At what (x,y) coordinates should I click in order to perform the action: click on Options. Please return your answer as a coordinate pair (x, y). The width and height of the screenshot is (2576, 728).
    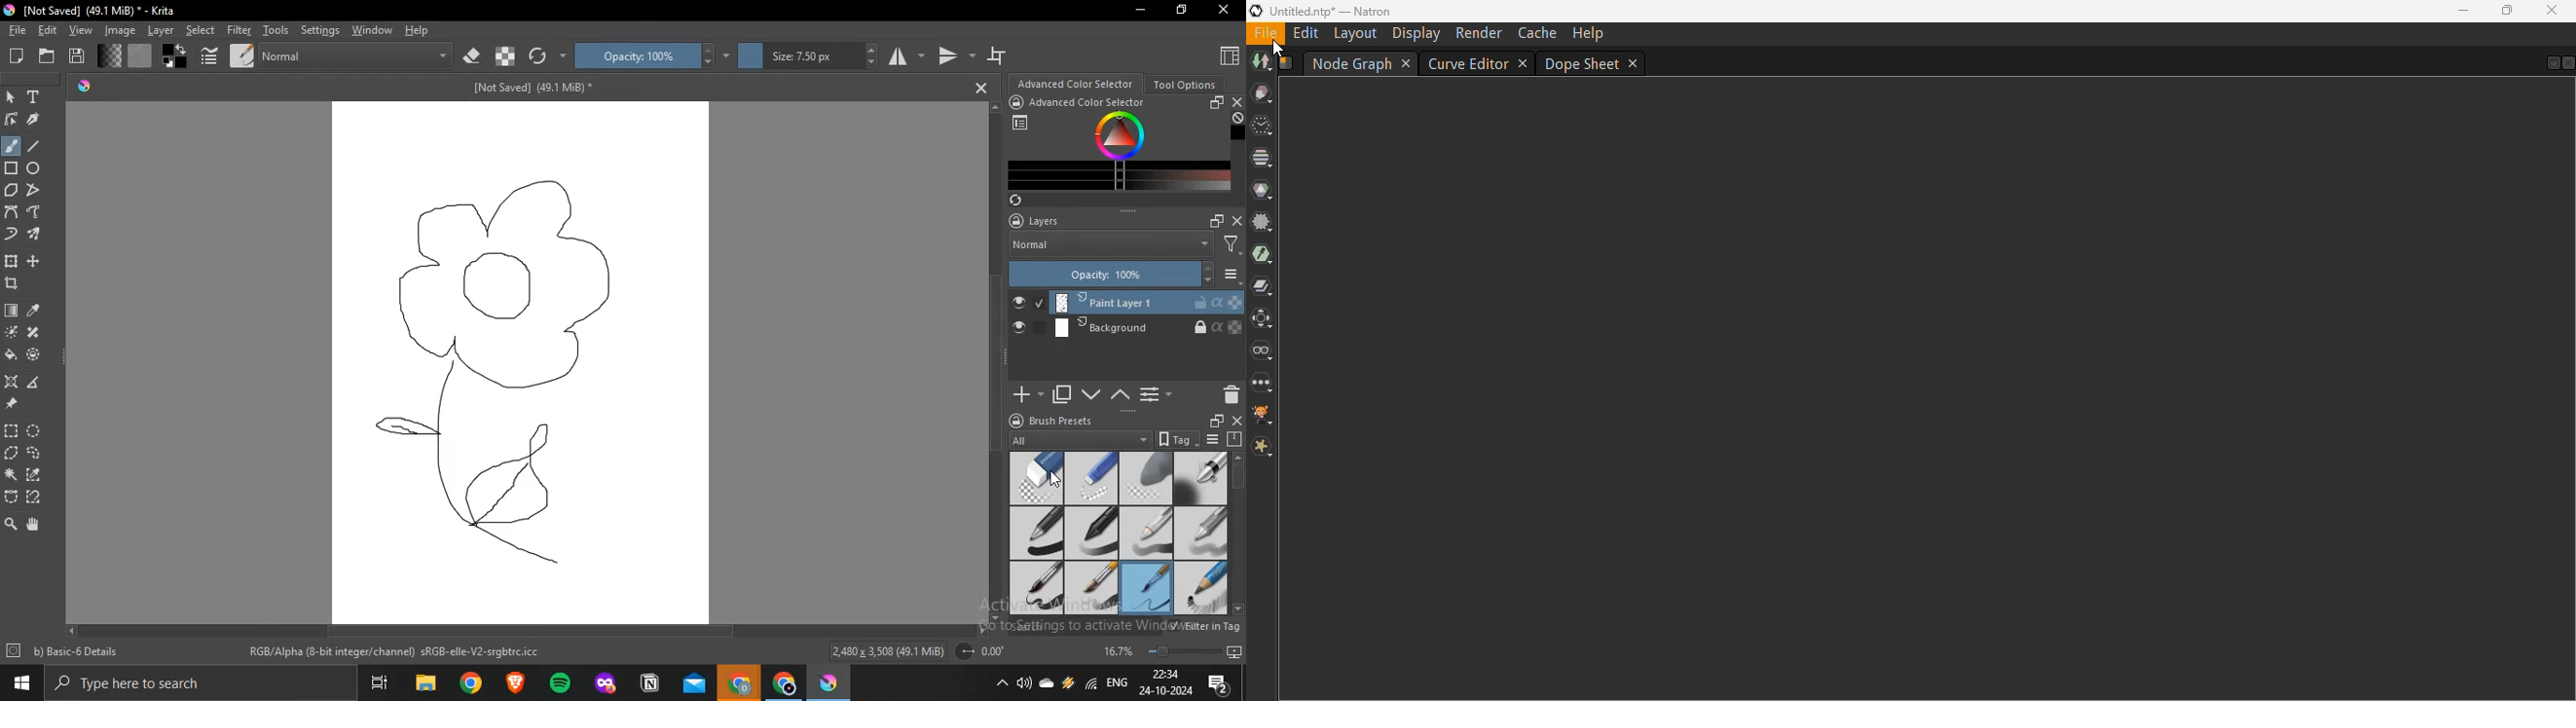
    Looking at the image, I should click on (1155, 394).